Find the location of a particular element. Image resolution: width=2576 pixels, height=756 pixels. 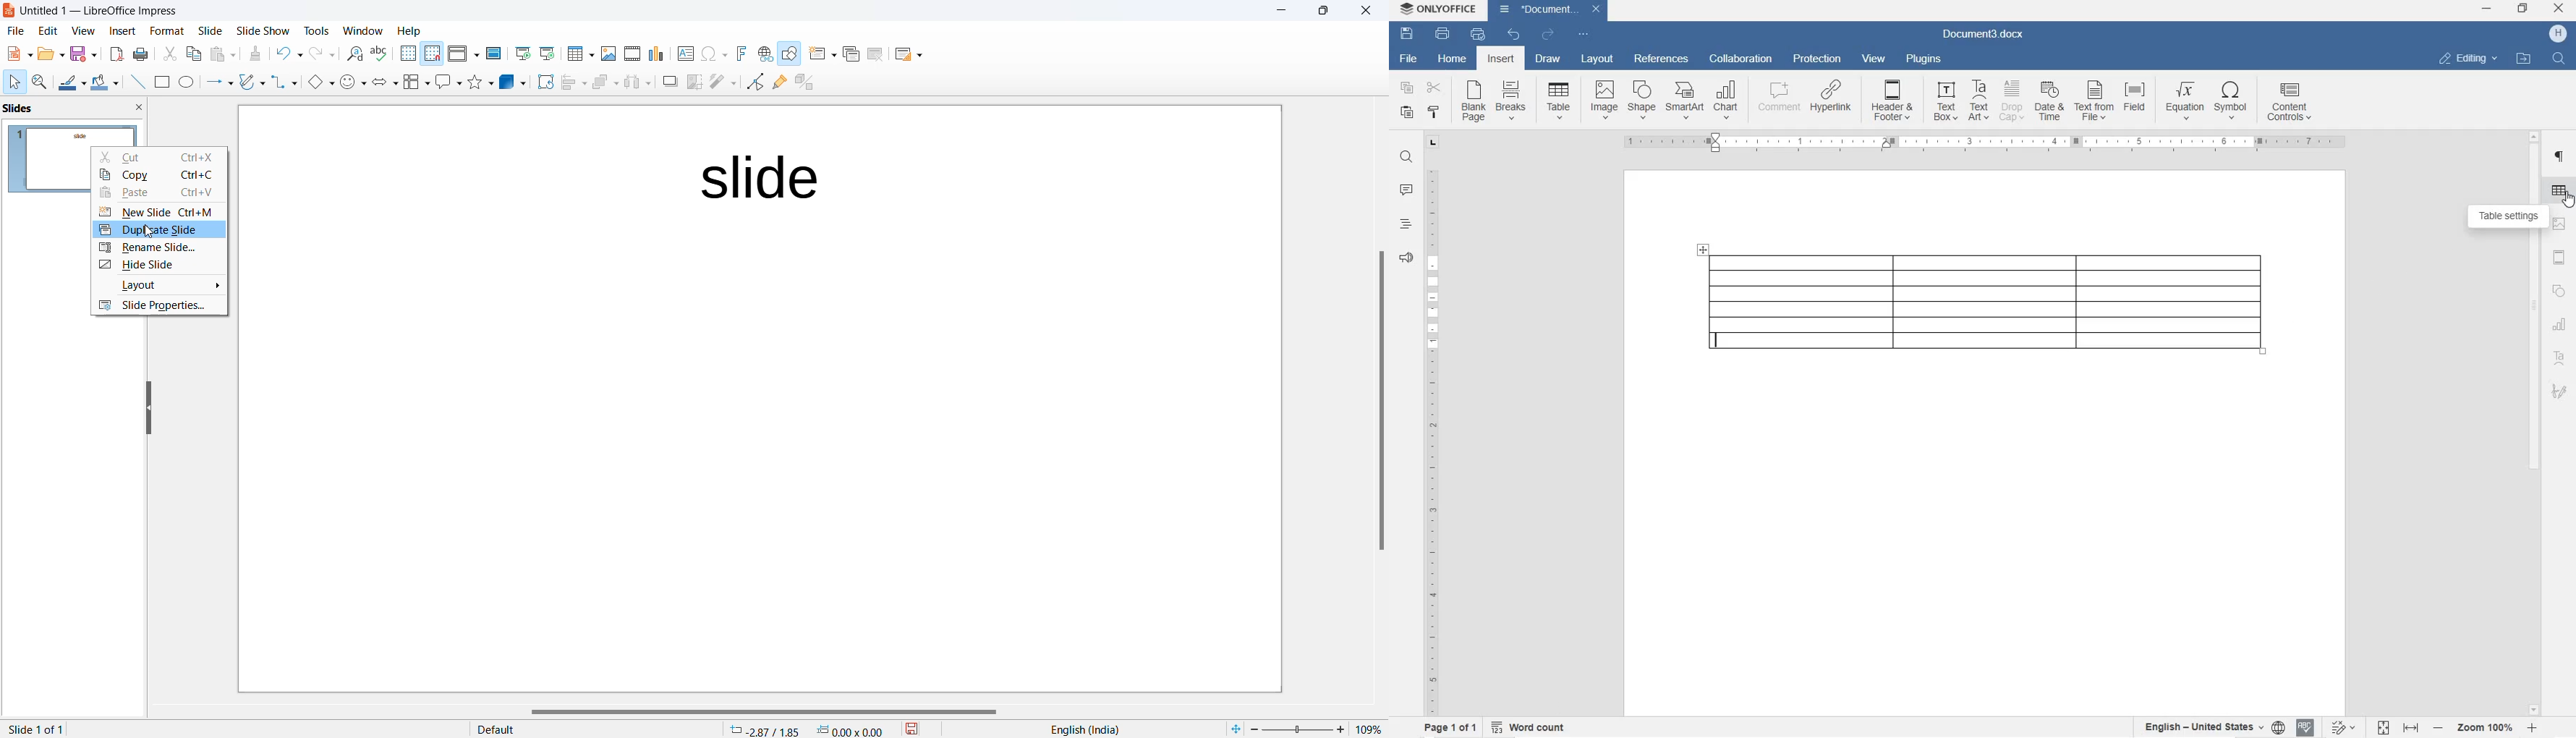

COMMENT is located at coordinates (1780, 98).